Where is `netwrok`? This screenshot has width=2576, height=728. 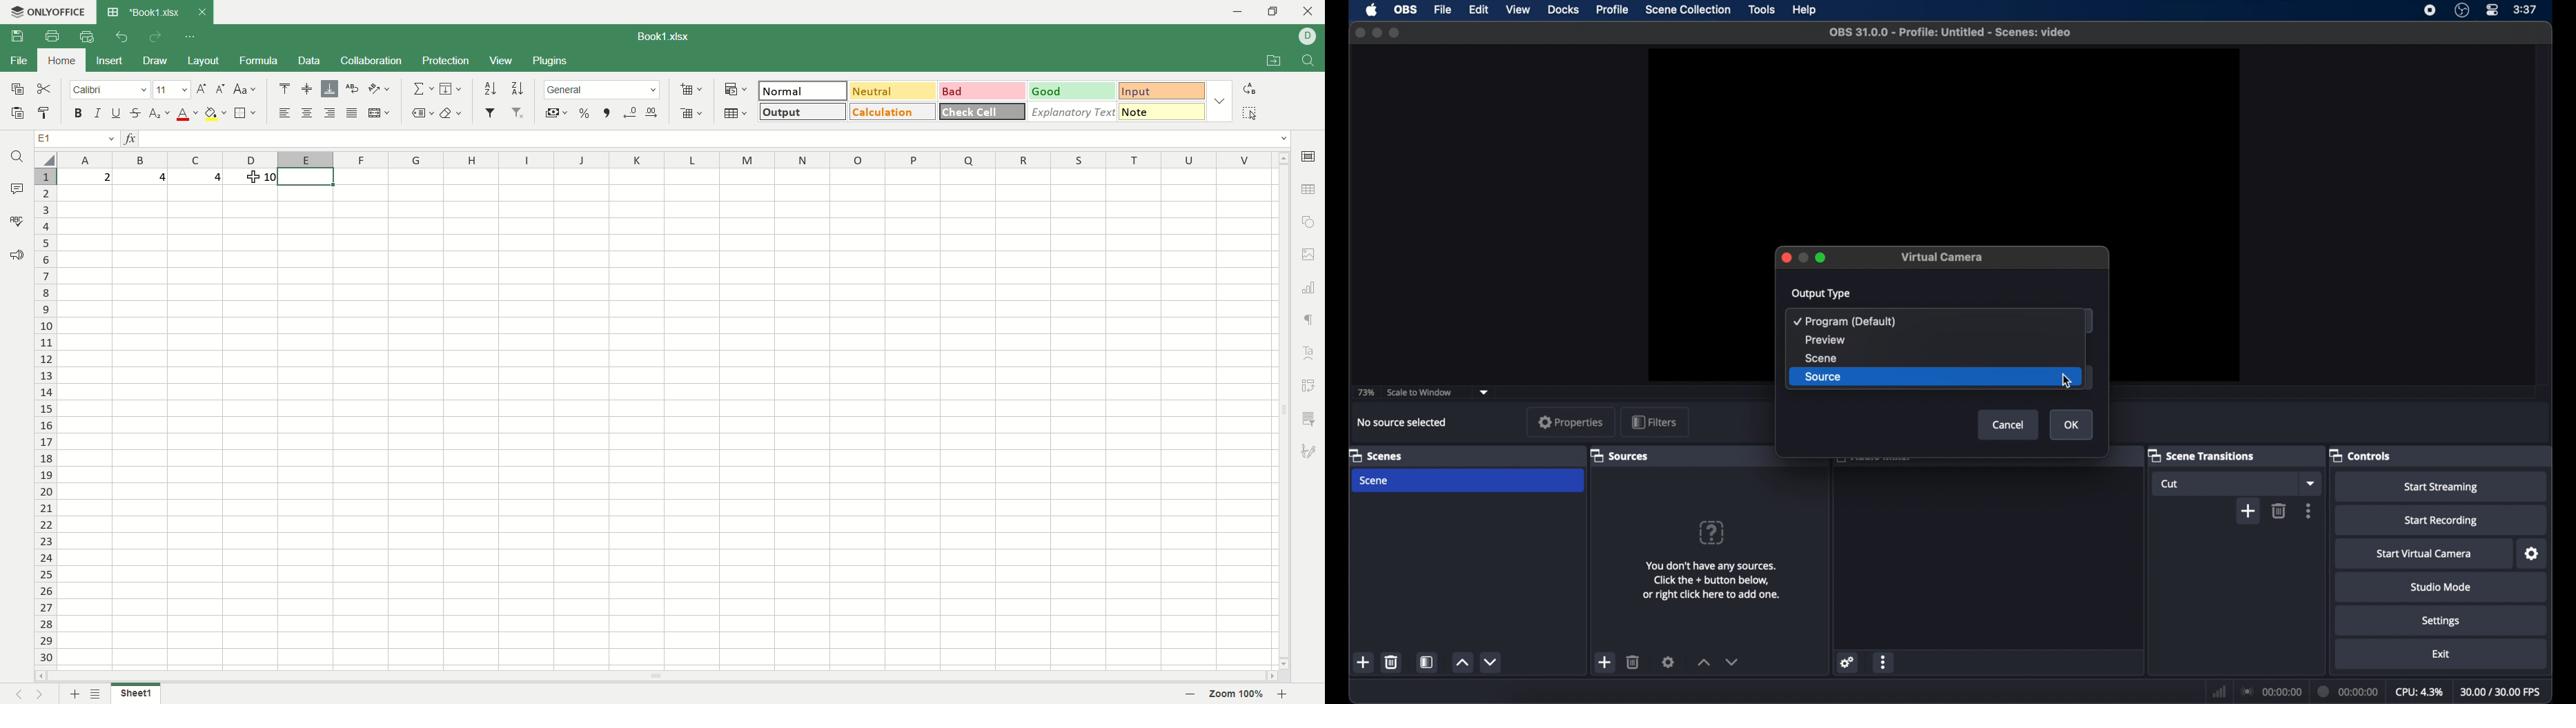 netwrok is located at coordinates (2218, 690).